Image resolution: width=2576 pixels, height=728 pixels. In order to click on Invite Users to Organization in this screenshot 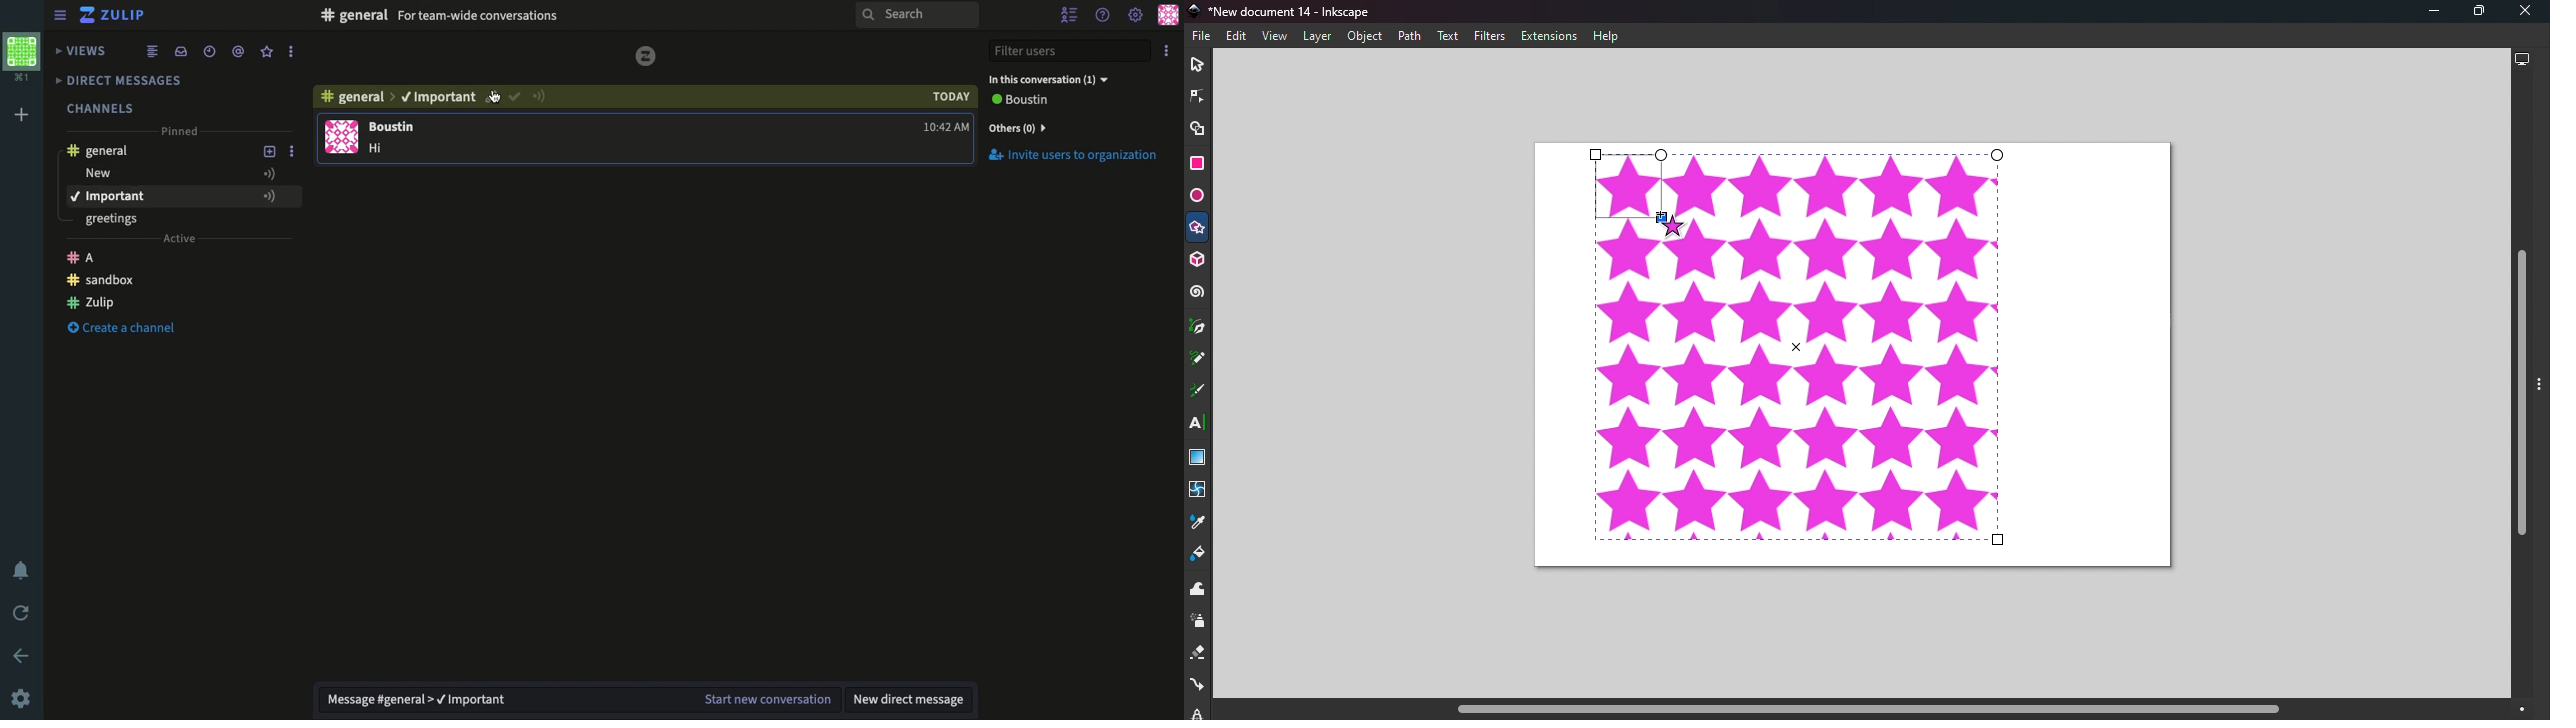, I will do `click(1075, 157)`.